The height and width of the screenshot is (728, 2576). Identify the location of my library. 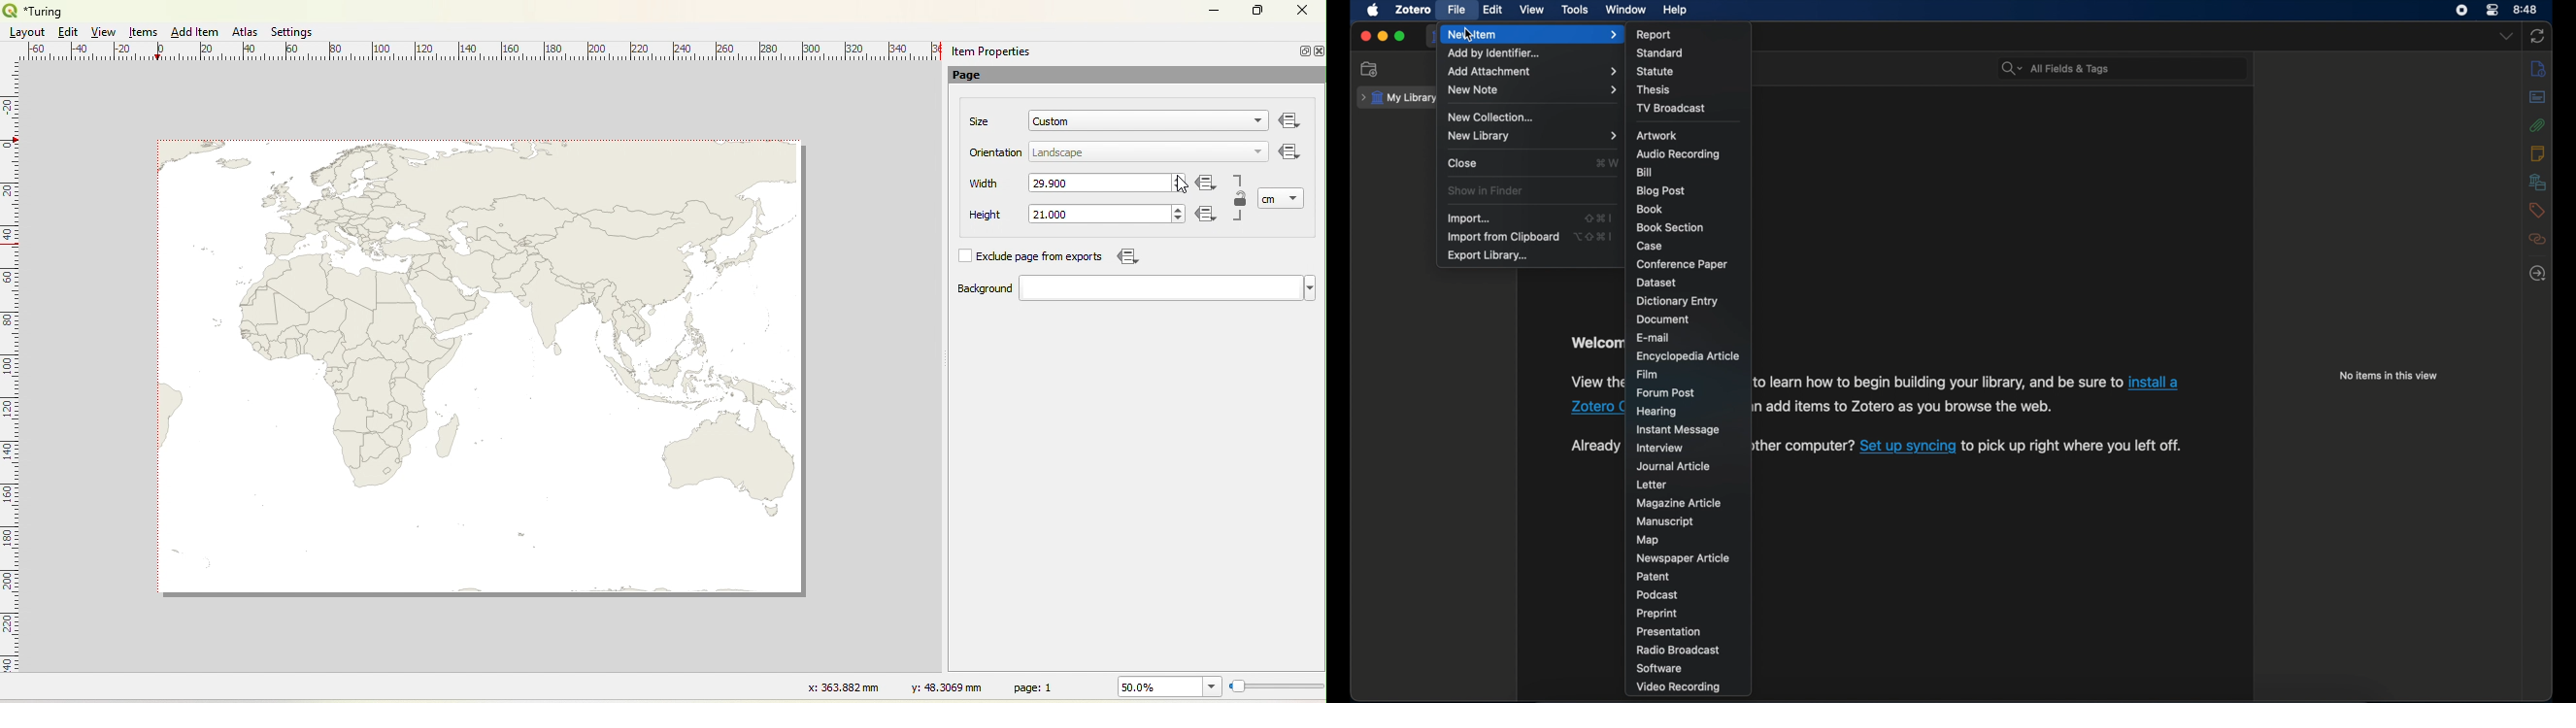
(1397, 98).